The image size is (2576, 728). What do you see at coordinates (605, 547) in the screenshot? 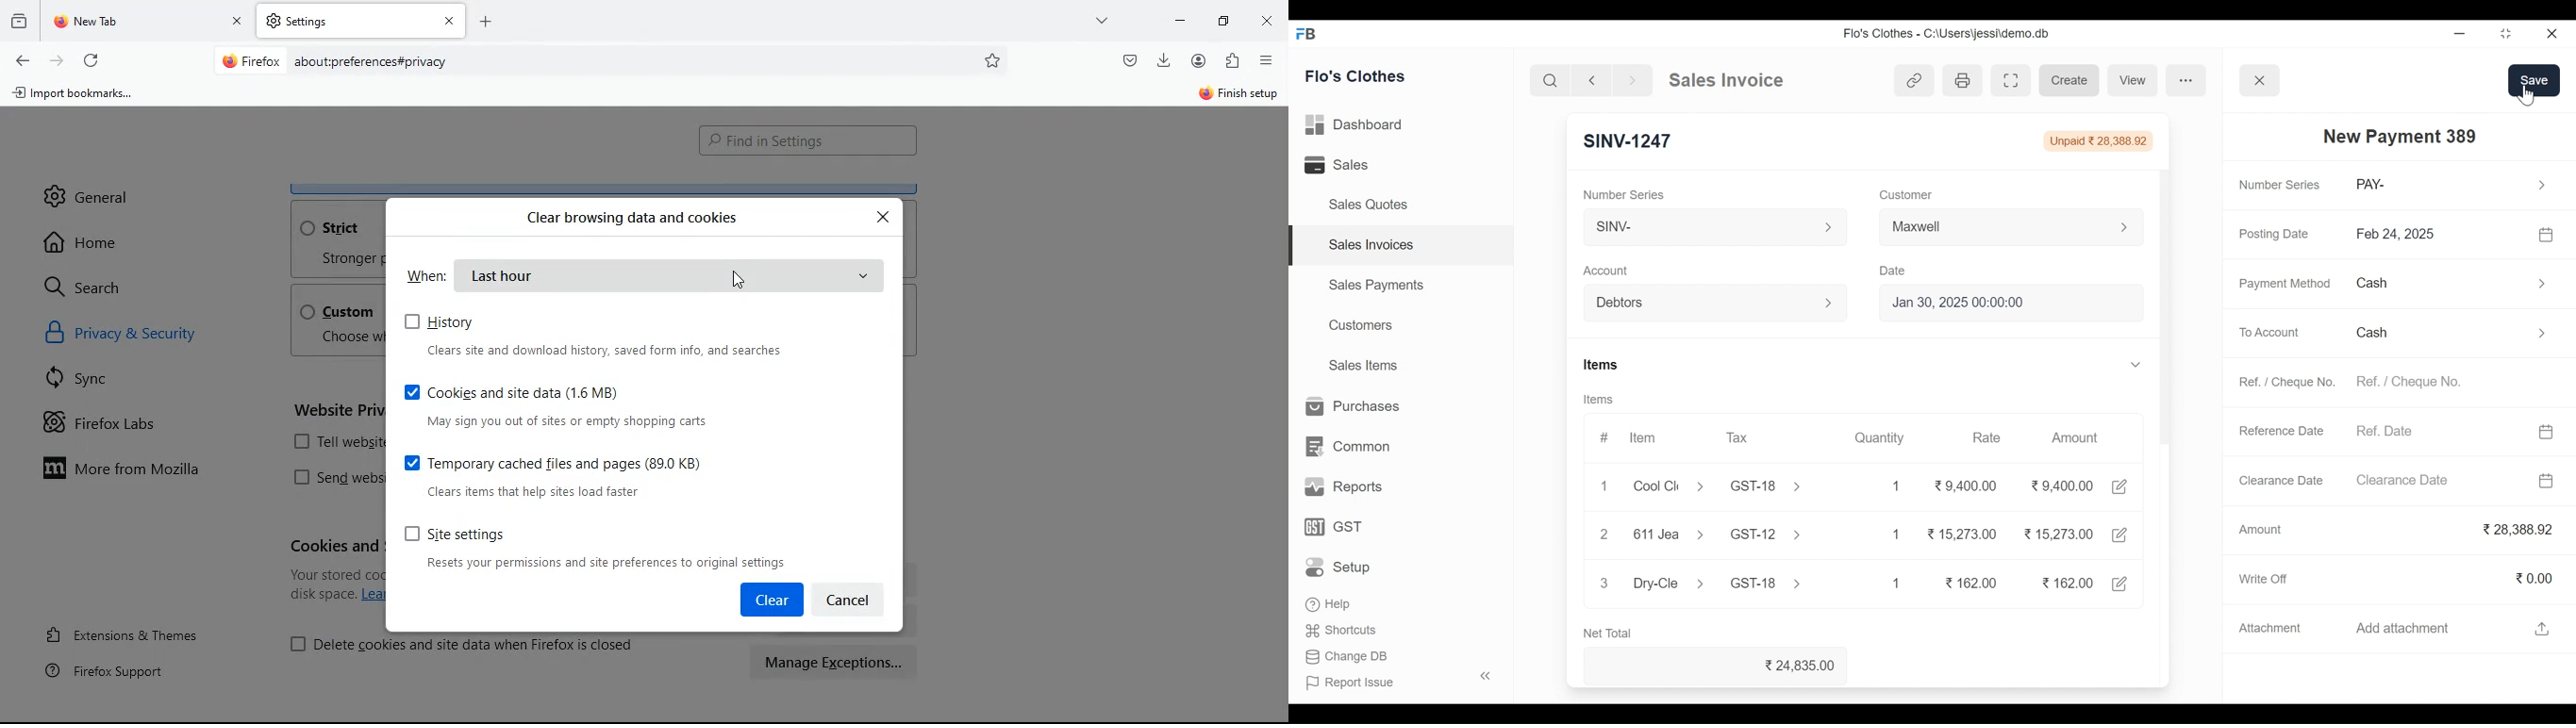
I see `site settings` at bounding box center [605, 547].